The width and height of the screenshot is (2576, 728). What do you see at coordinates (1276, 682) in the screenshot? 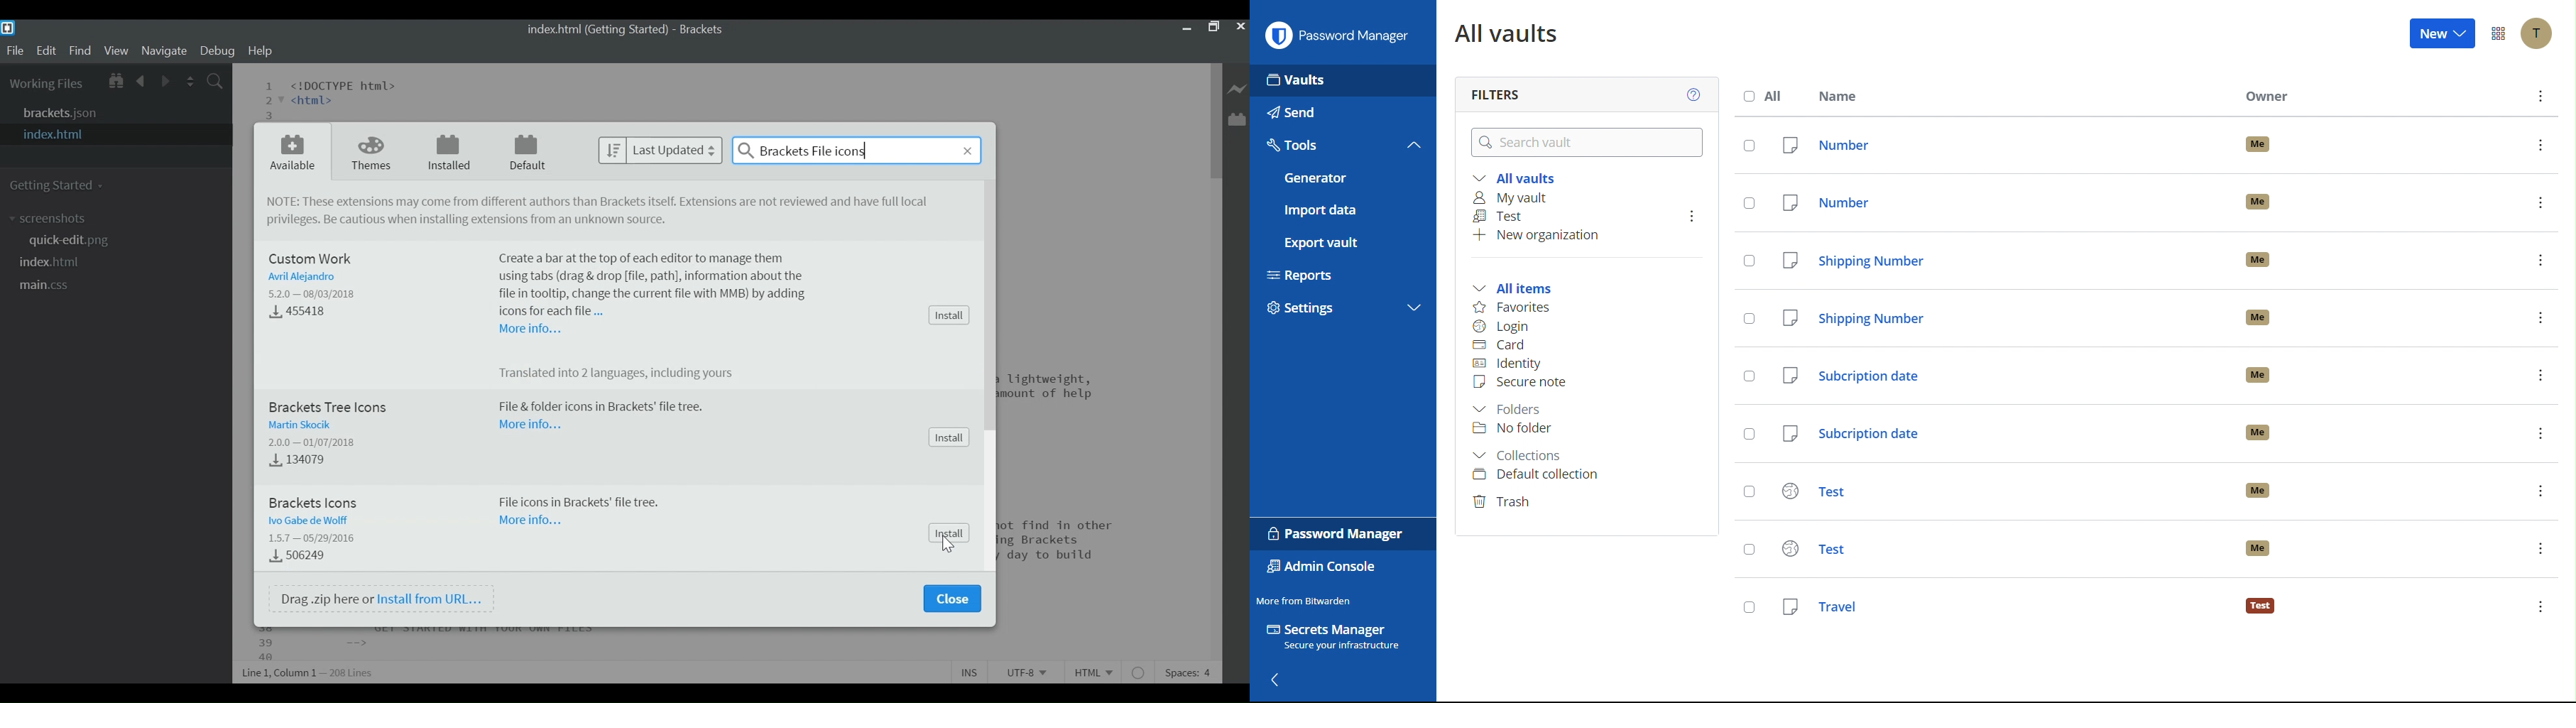
I see `back` at bounding box center [1276, 682].